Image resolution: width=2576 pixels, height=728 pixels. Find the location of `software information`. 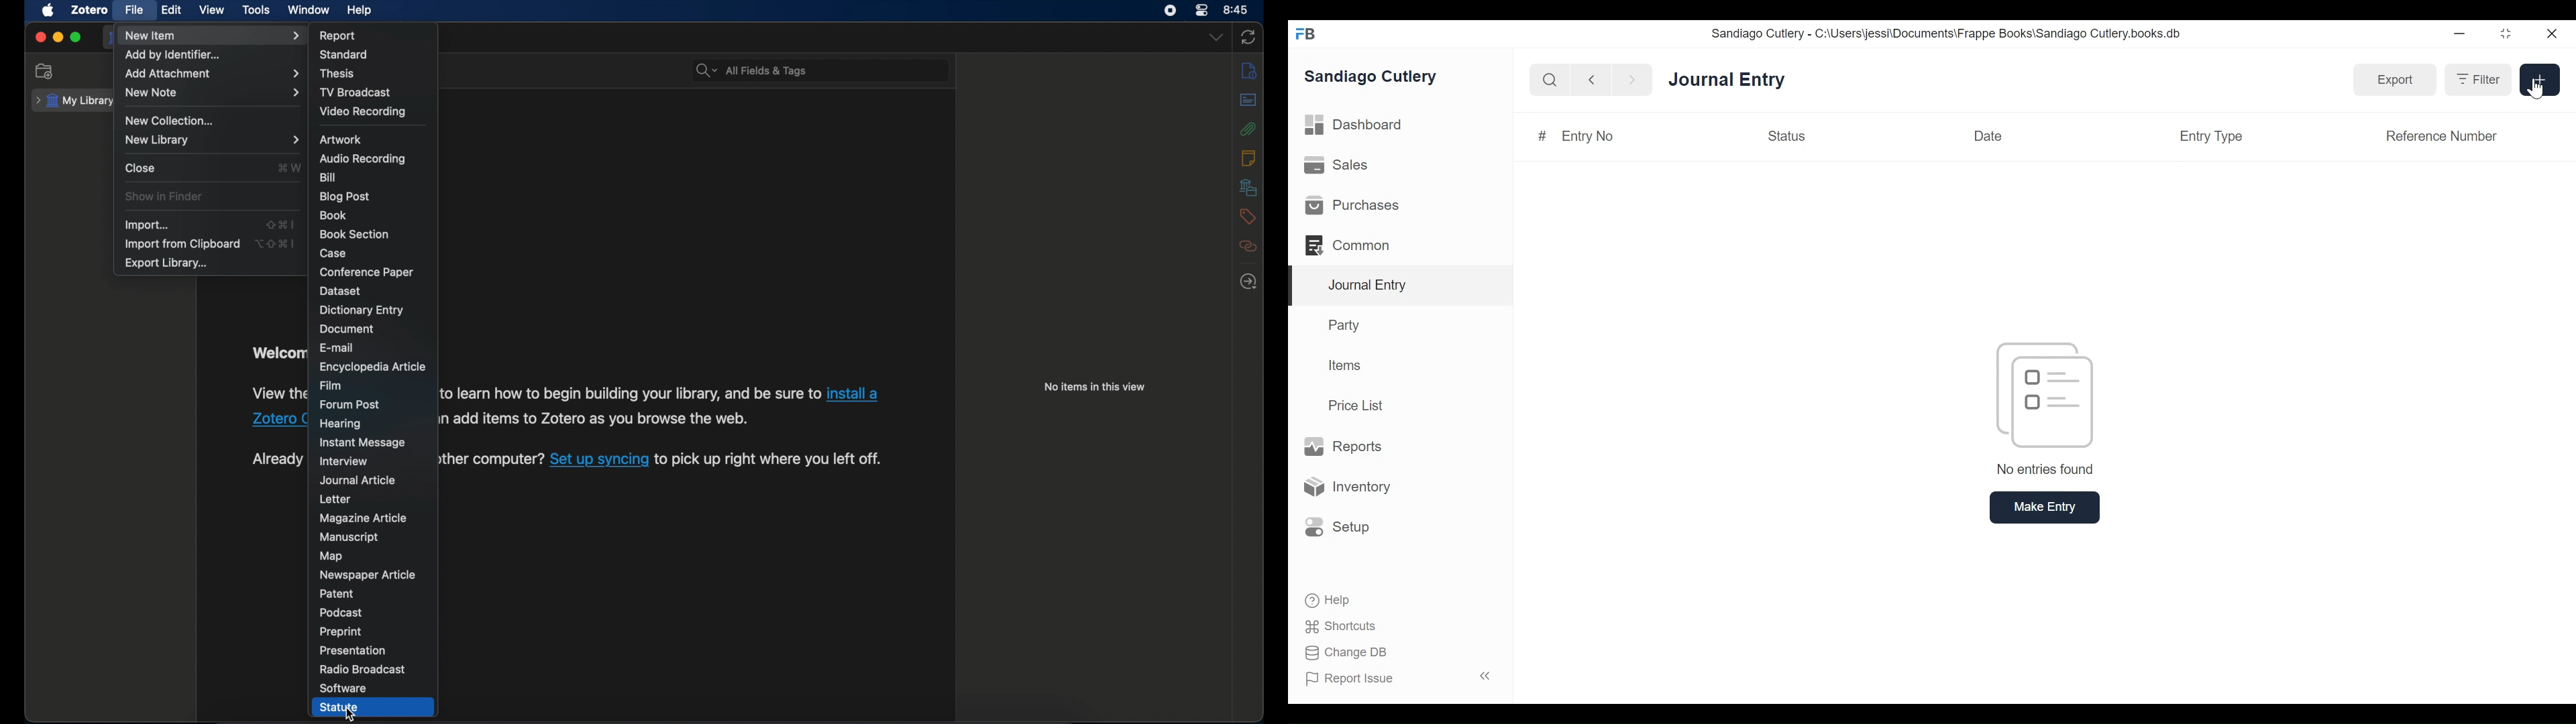

software information is located at coordinates (598, 418).